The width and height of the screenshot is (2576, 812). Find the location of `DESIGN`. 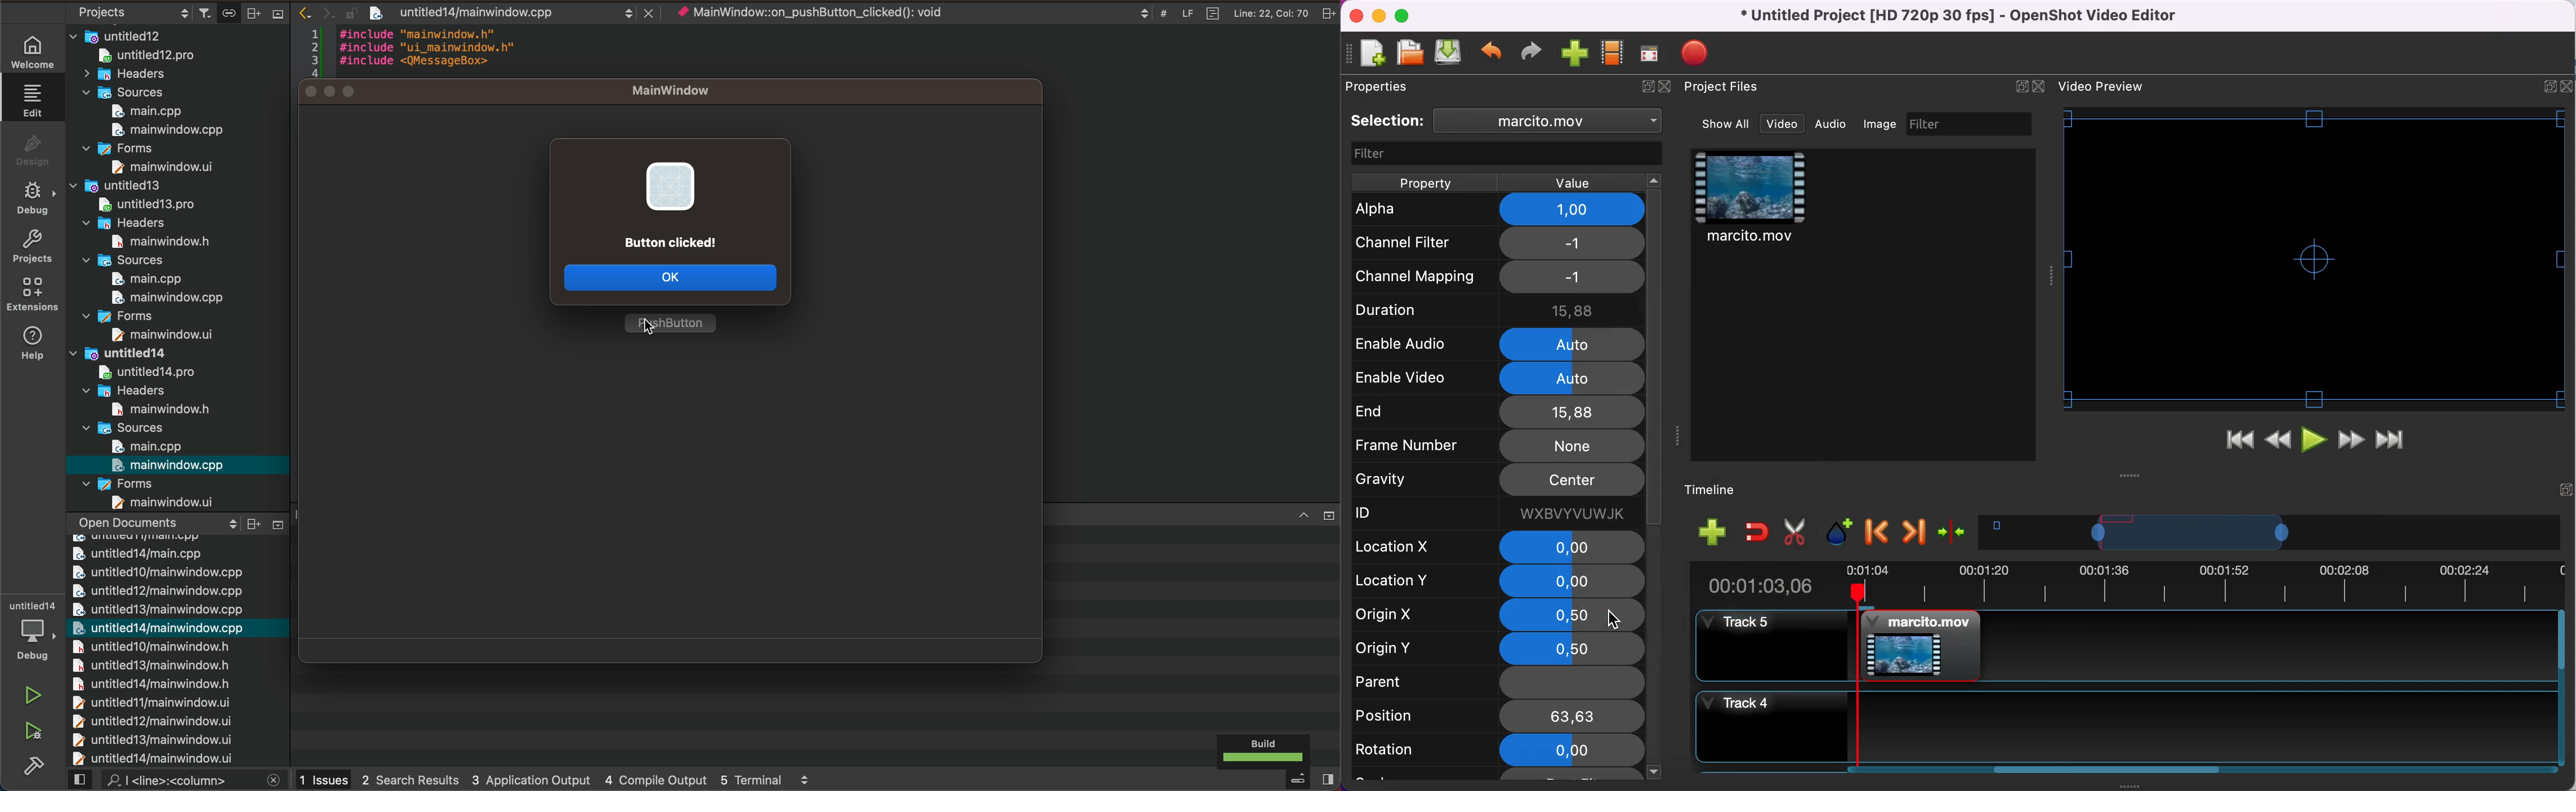

DESIGN is located at coordinates (30, 146).